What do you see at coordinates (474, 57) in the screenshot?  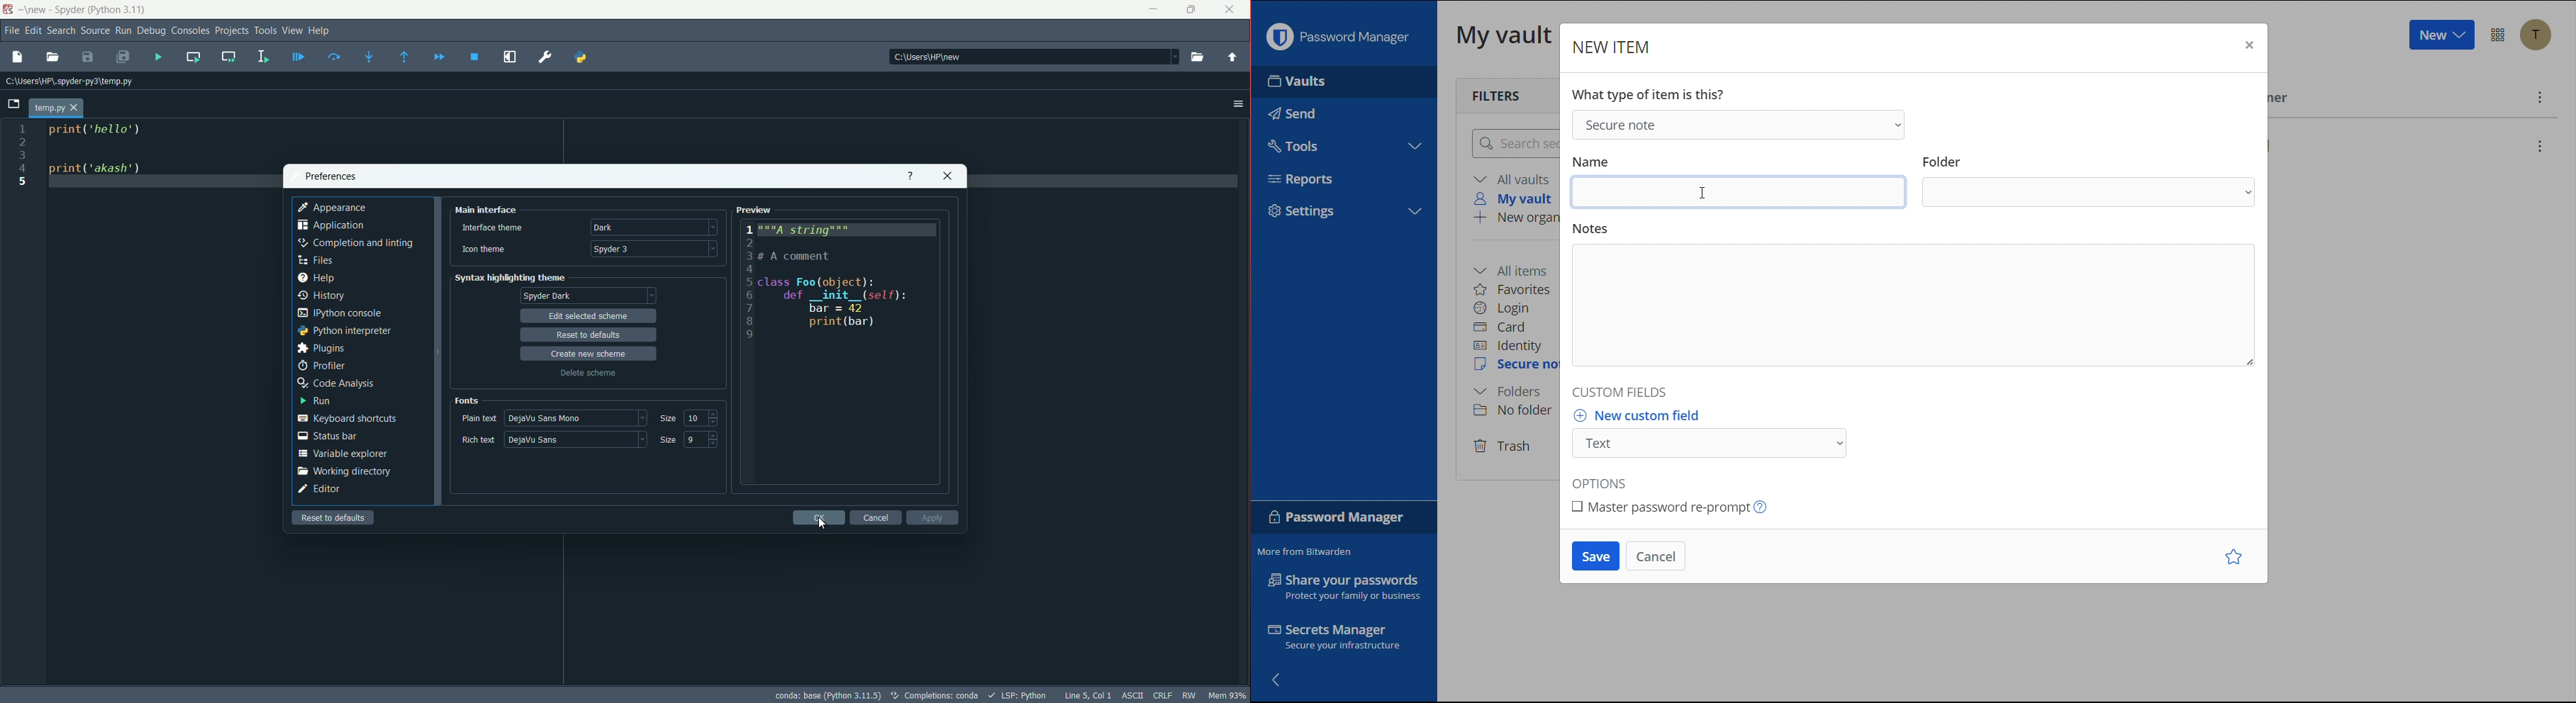 I see `stop debugging` at bounding box center [474, 57].